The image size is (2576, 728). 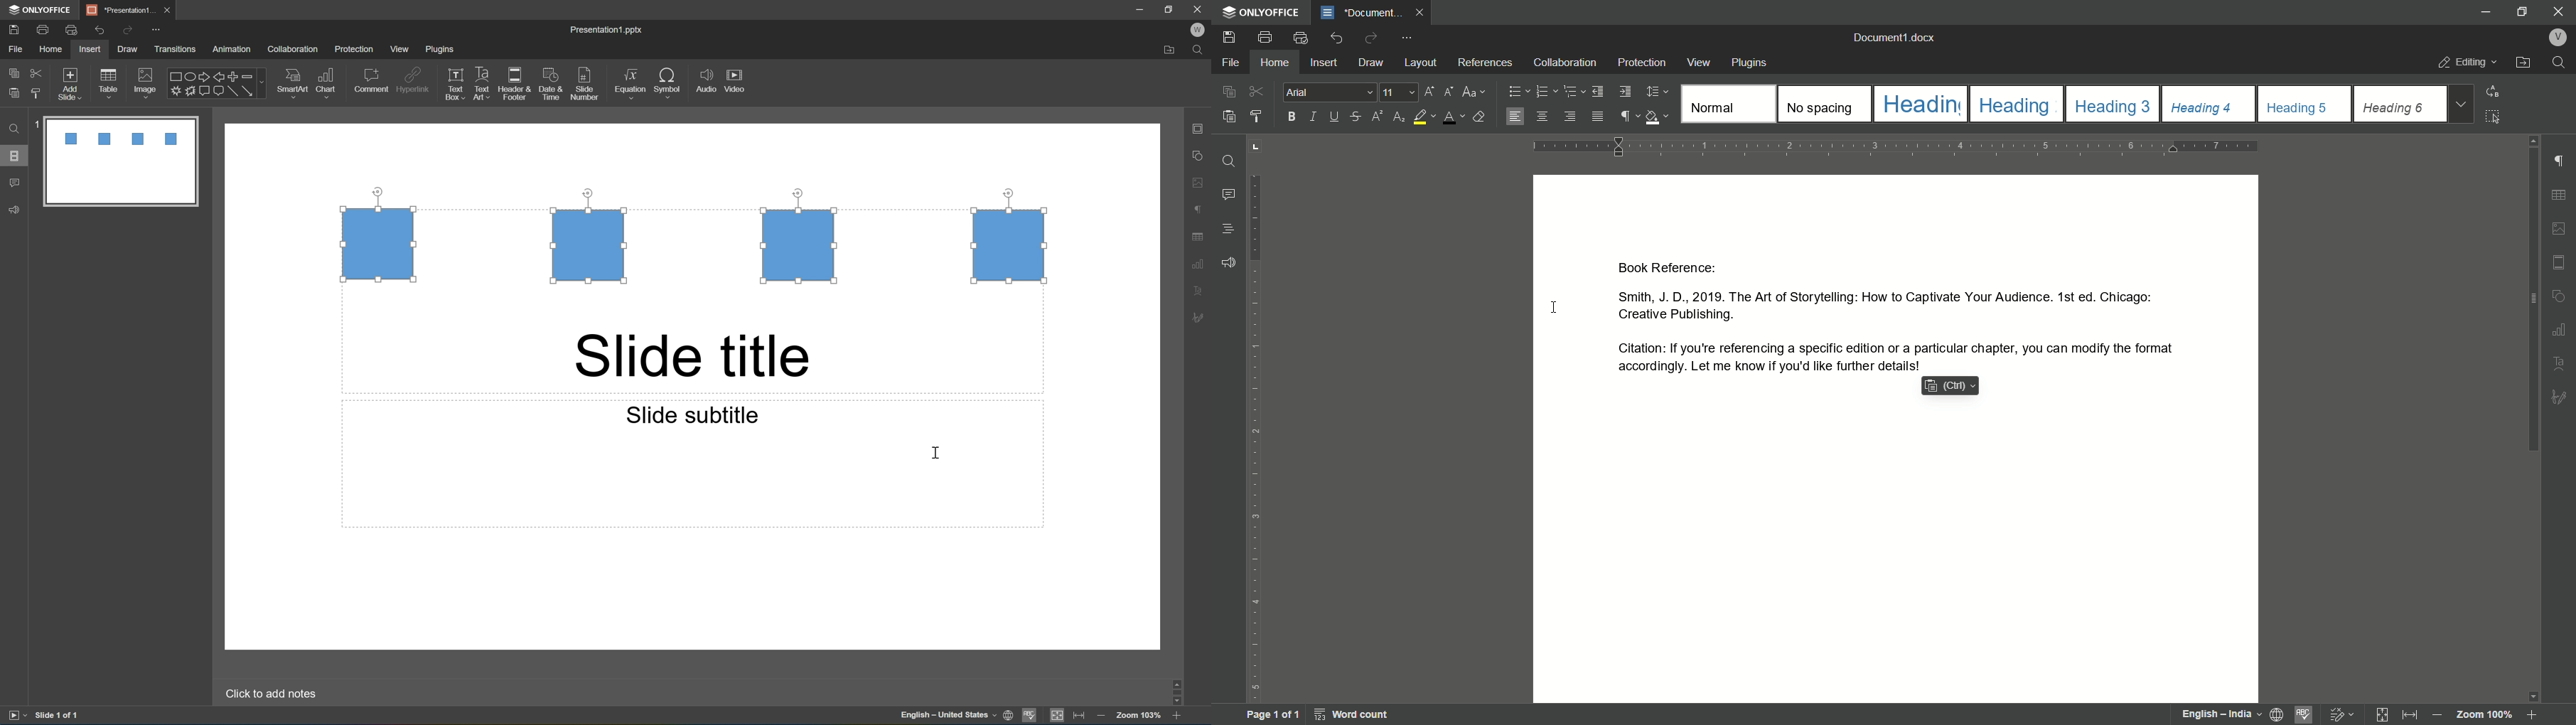 What do you see at coordinates (1658, 116) in the screenshot?
I see `shading` at bounding box center [1658, 116].